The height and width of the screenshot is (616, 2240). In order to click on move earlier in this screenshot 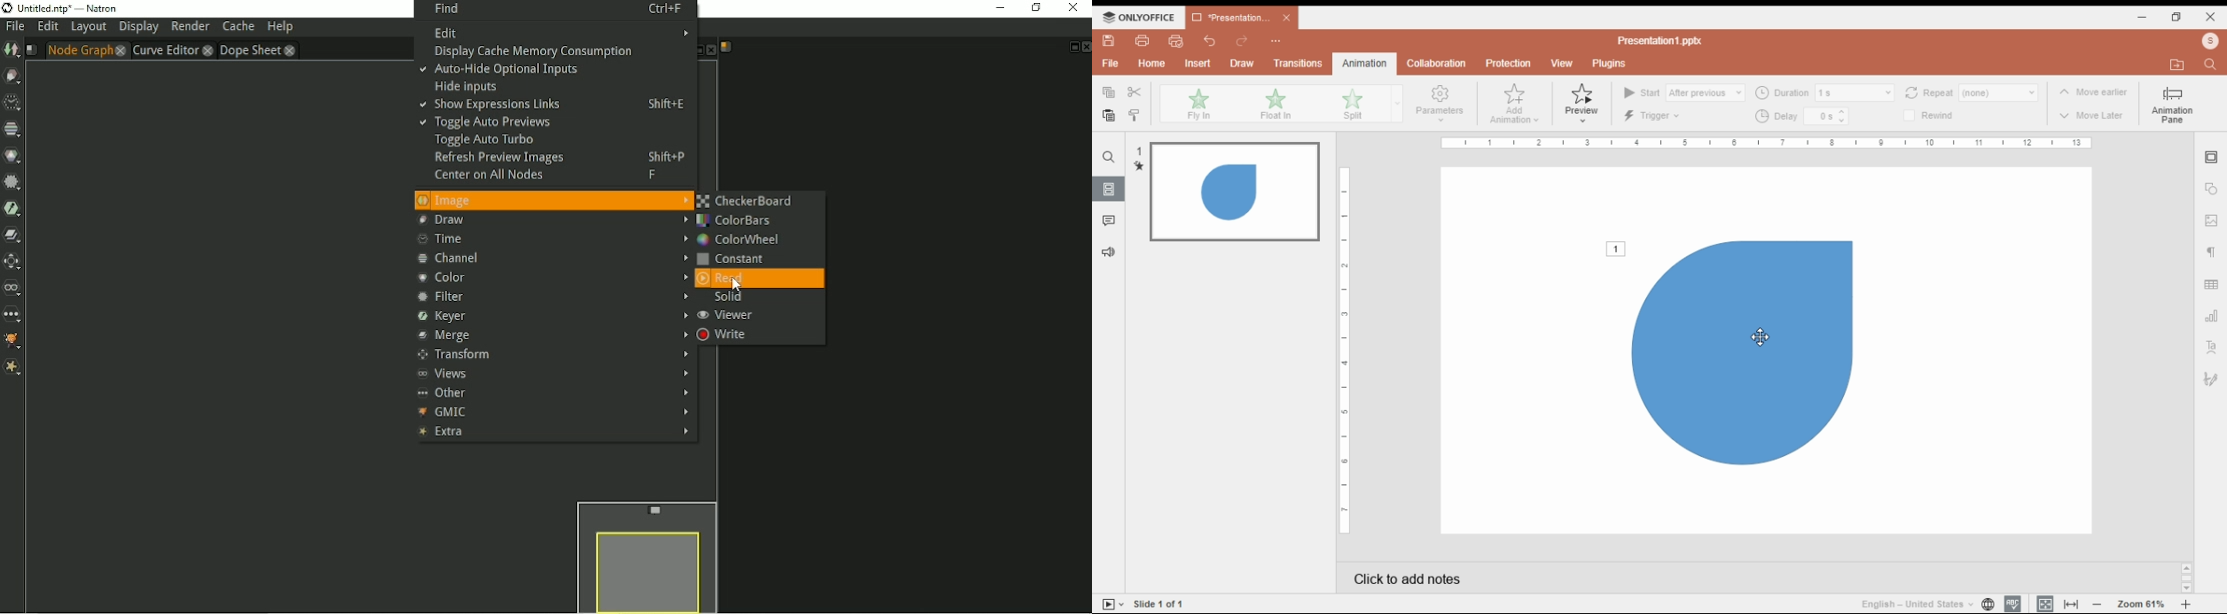, I will do `click(2093, 93)`.